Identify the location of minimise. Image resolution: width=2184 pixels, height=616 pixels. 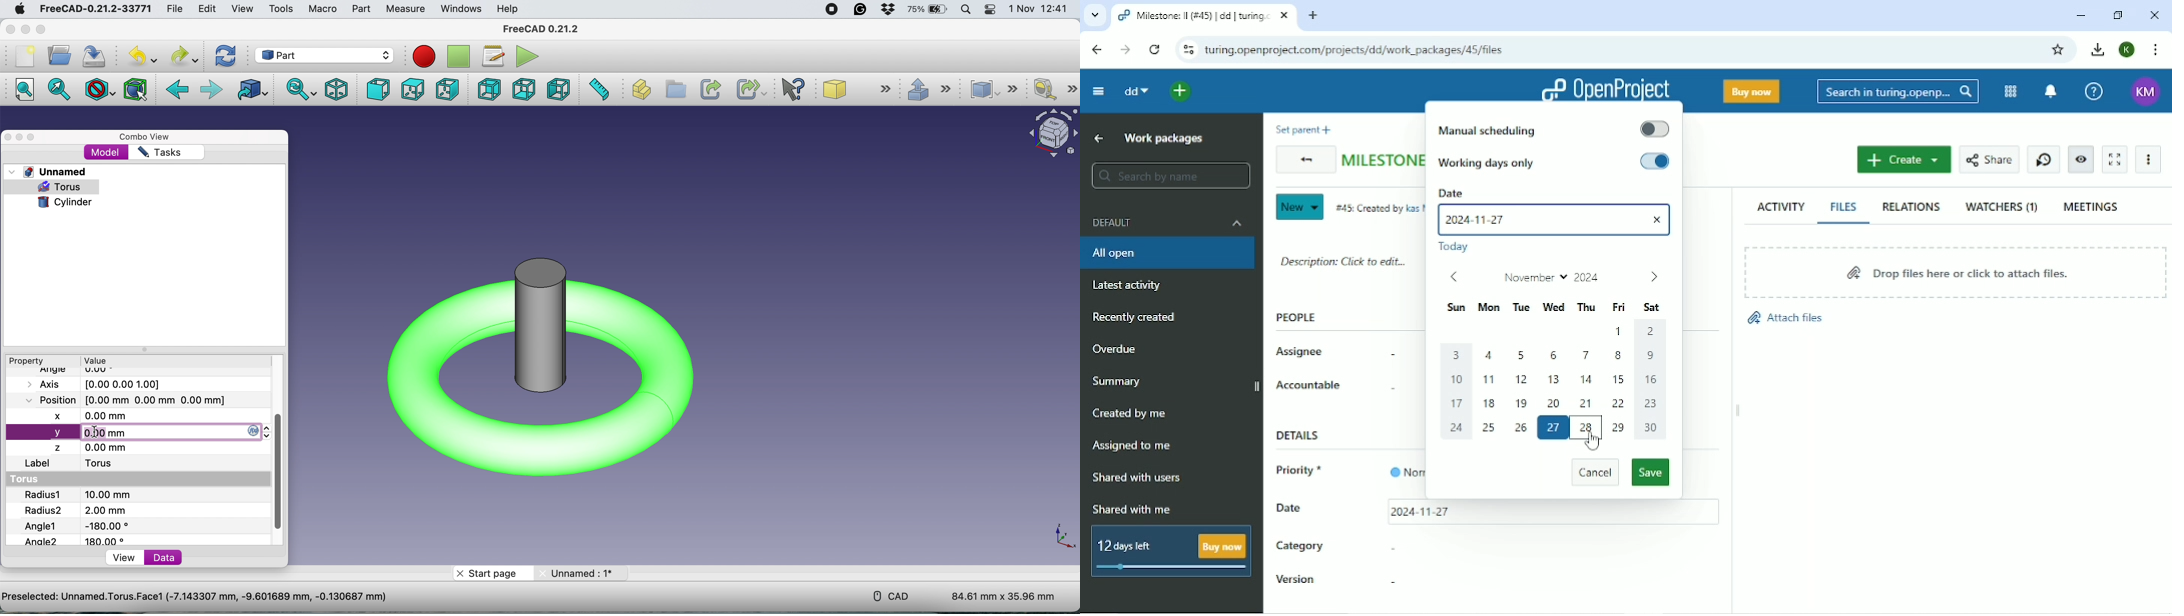
(23, 30).